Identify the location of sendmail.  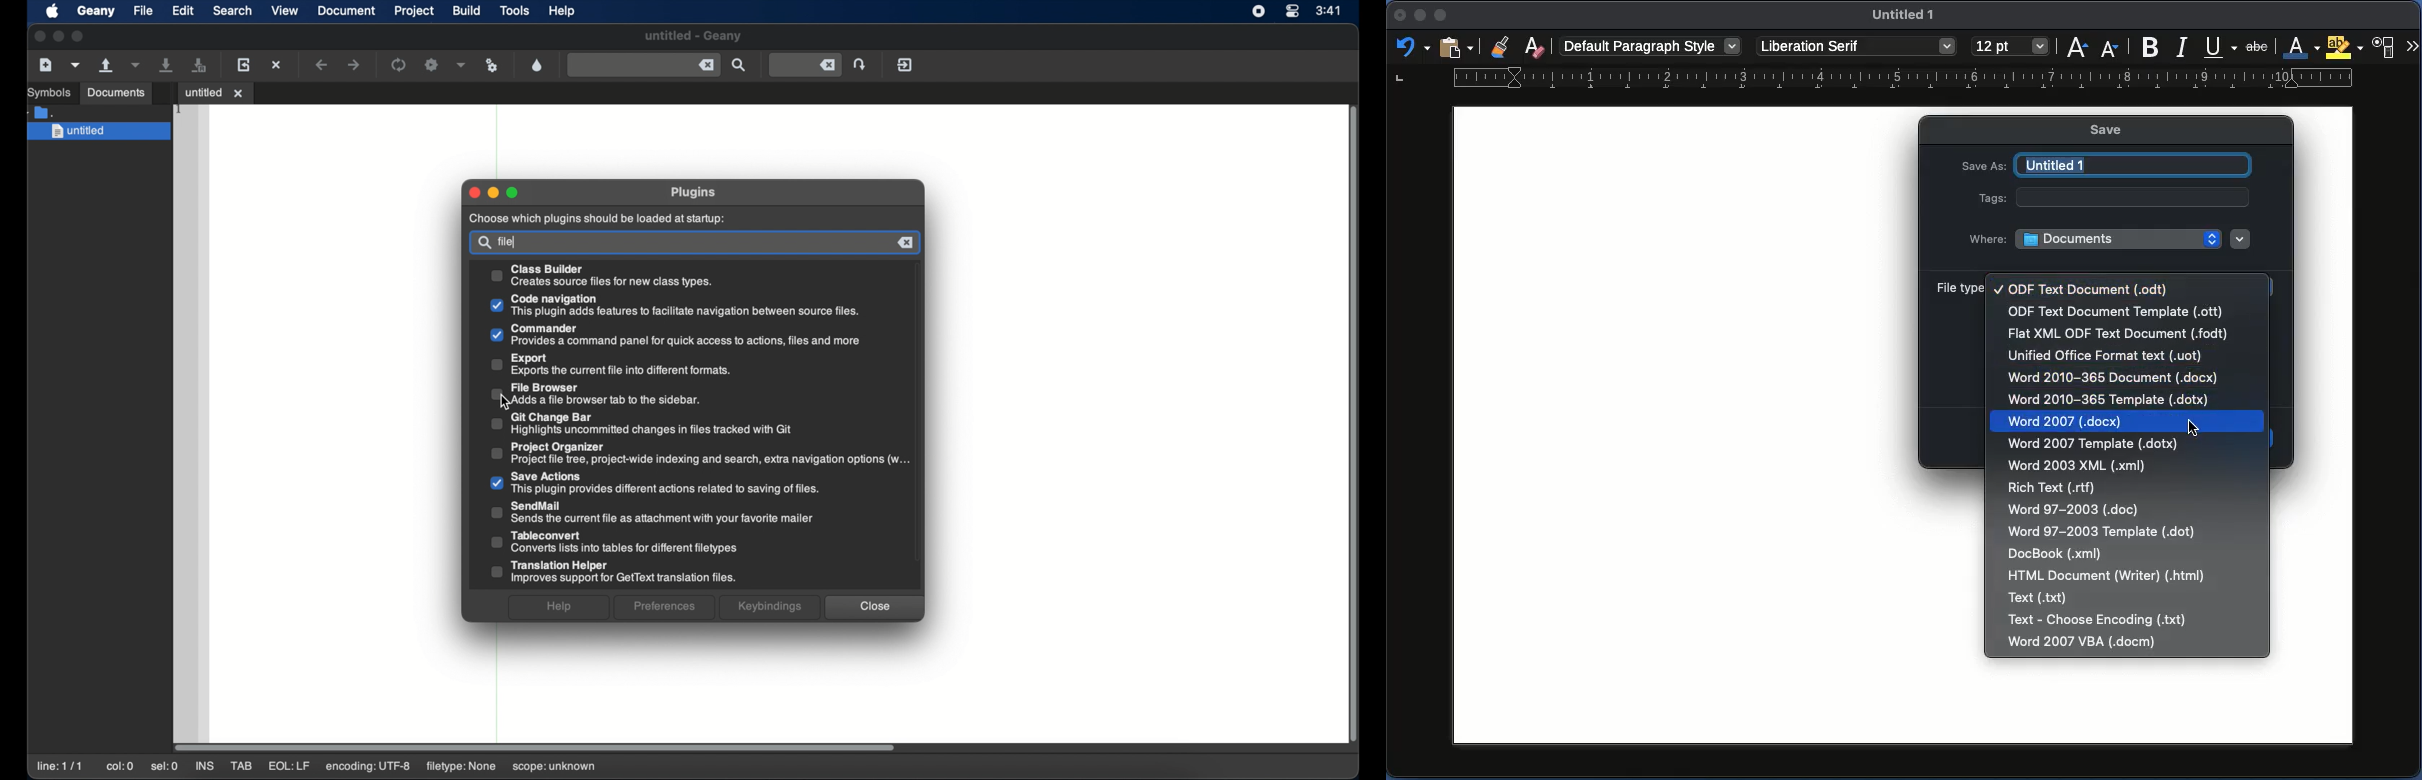
(654, 512).